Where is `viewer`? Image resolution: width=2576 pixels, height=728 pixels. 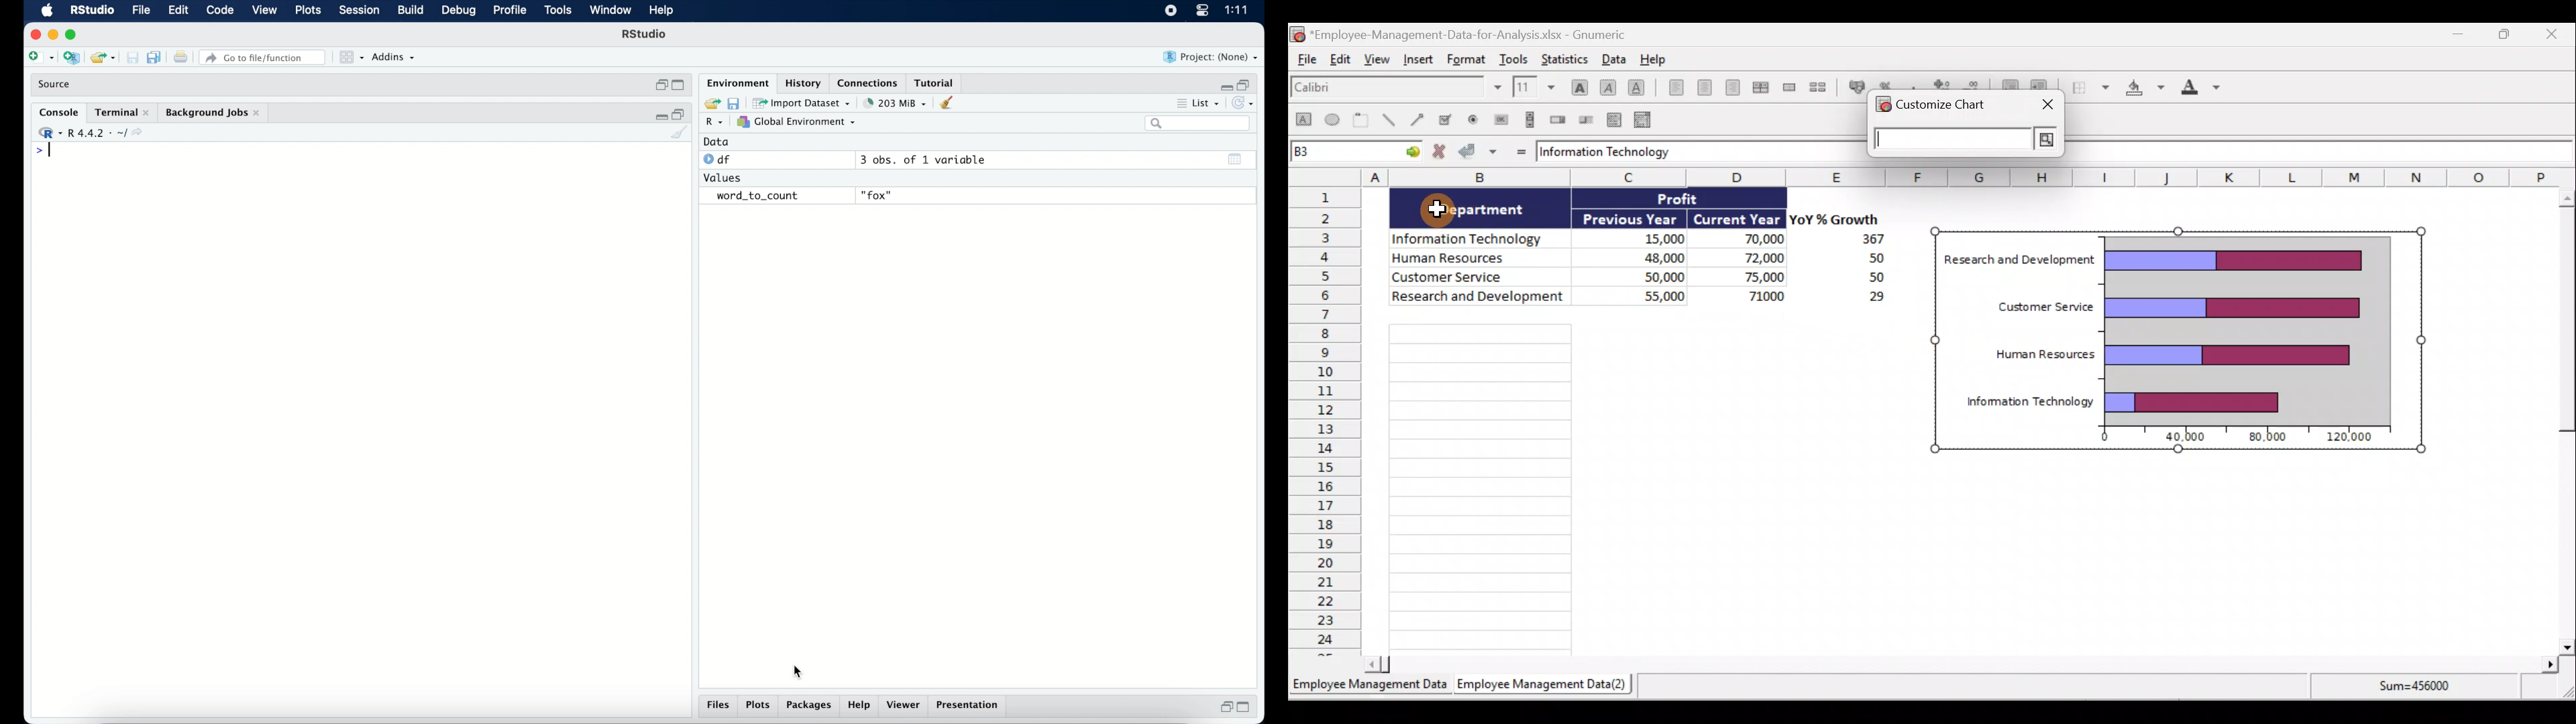
viewer is located at coordinates (904, 705).